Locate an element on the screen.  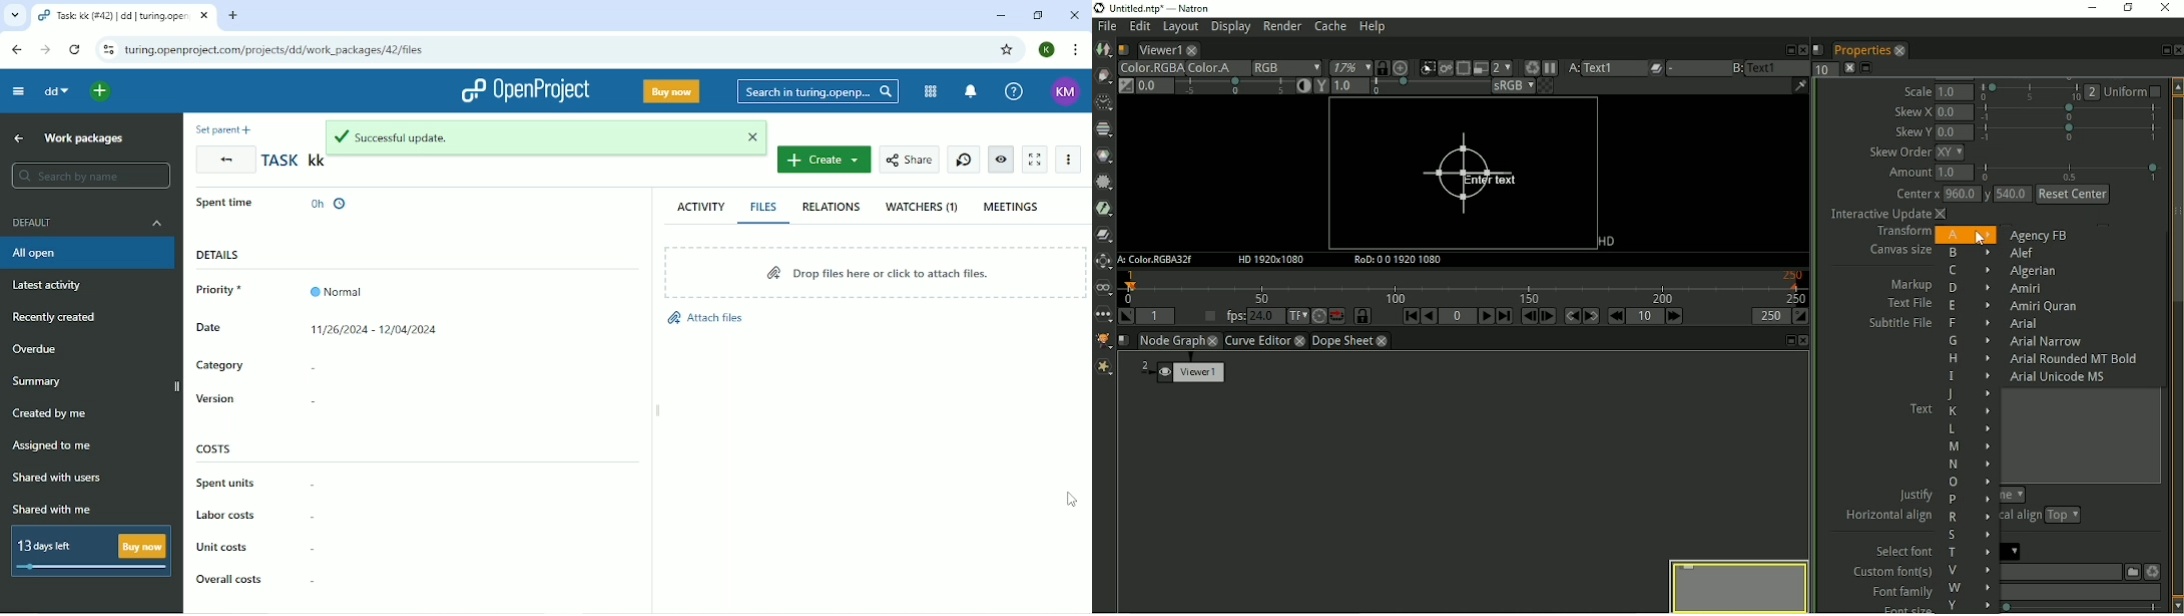
B is located at coordinates (1736, 68).